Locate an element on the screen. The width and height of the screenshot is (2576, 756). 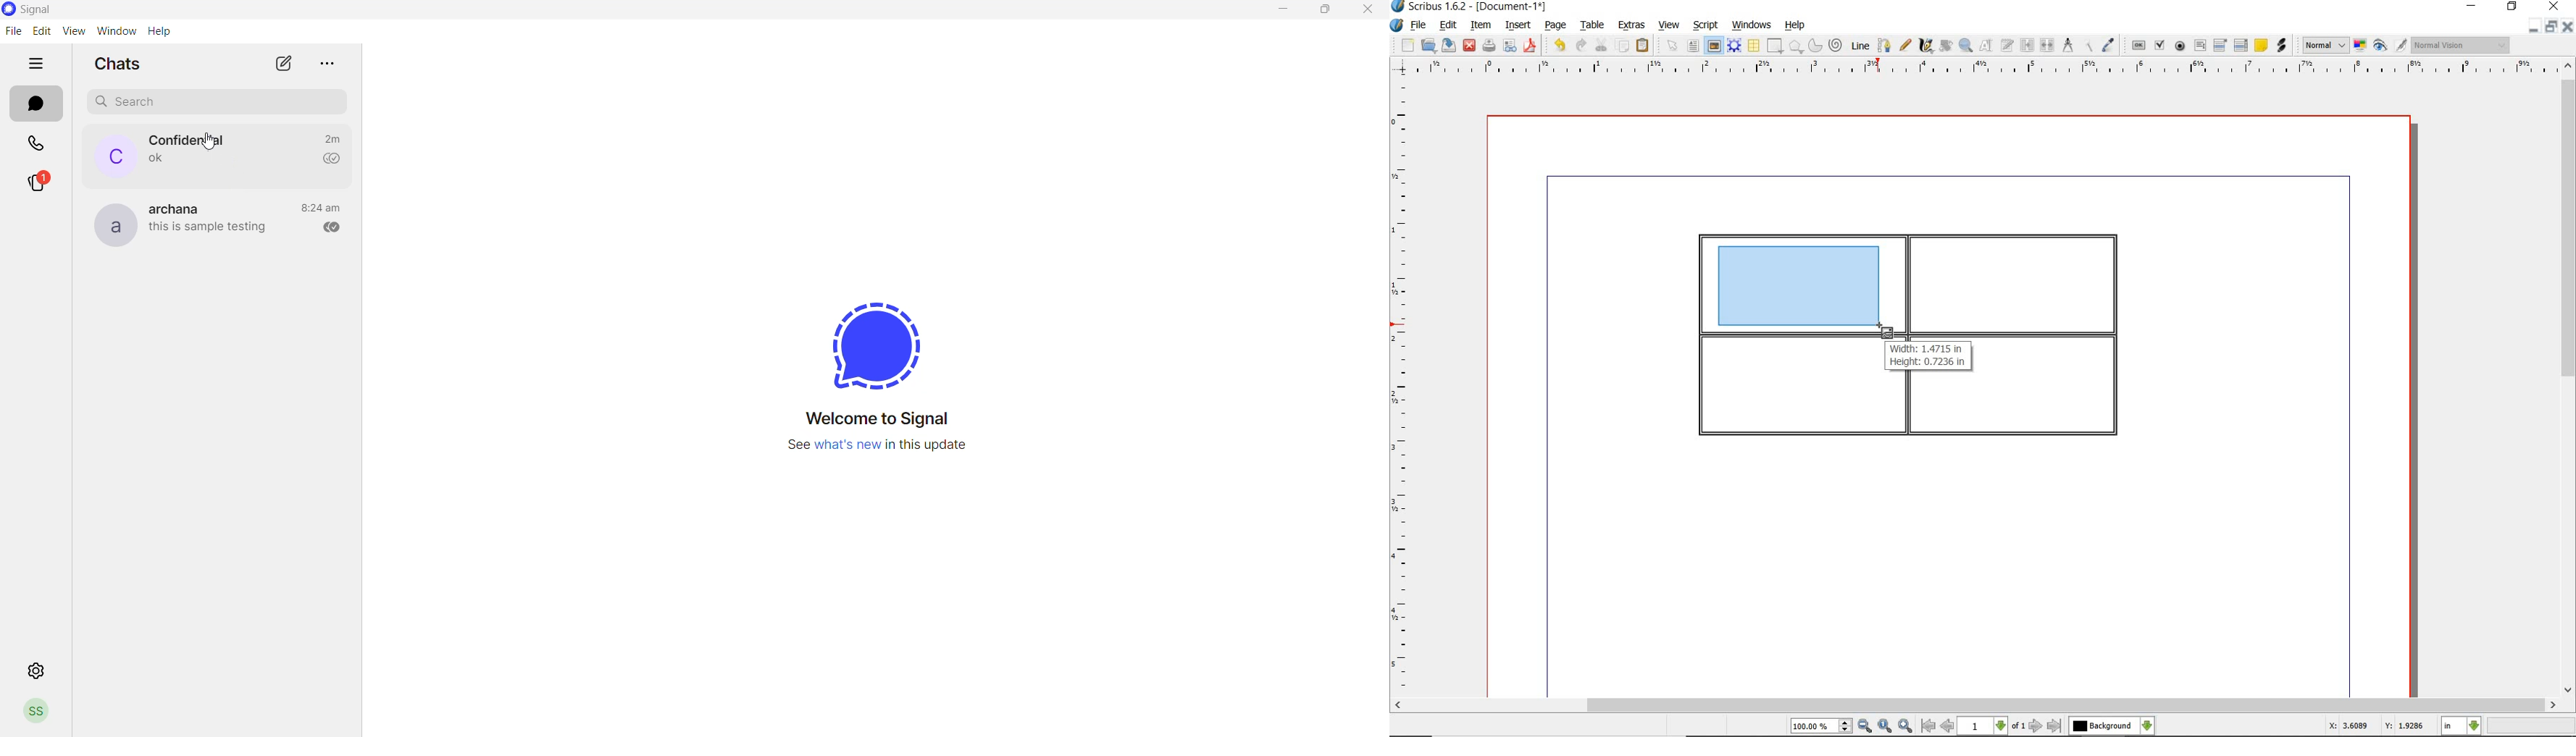
select the current layer is located at coordinates (2111, 726).